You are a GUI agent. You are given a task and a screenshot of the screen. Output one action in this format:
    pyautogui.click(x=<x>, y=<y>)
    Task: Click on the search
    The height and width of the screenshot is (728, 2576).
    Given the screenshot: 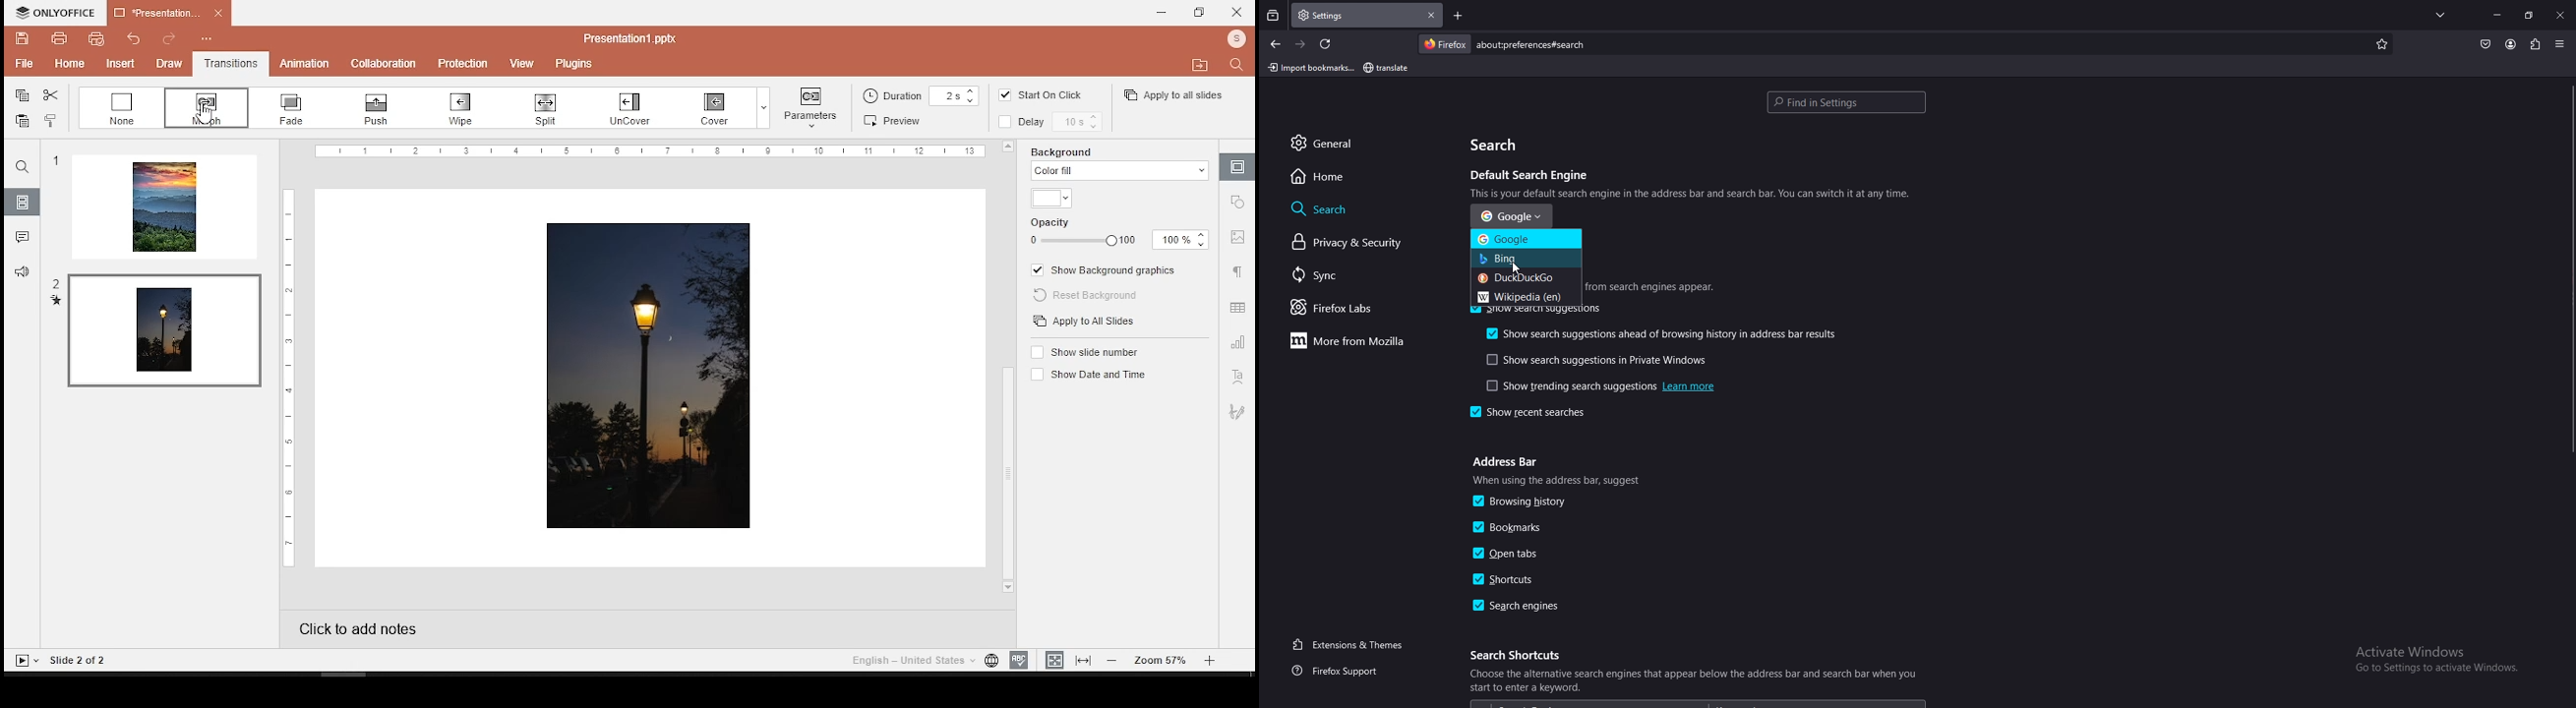 What is the action you would take?
    pyautogui.click(x=1239, y=68)
    